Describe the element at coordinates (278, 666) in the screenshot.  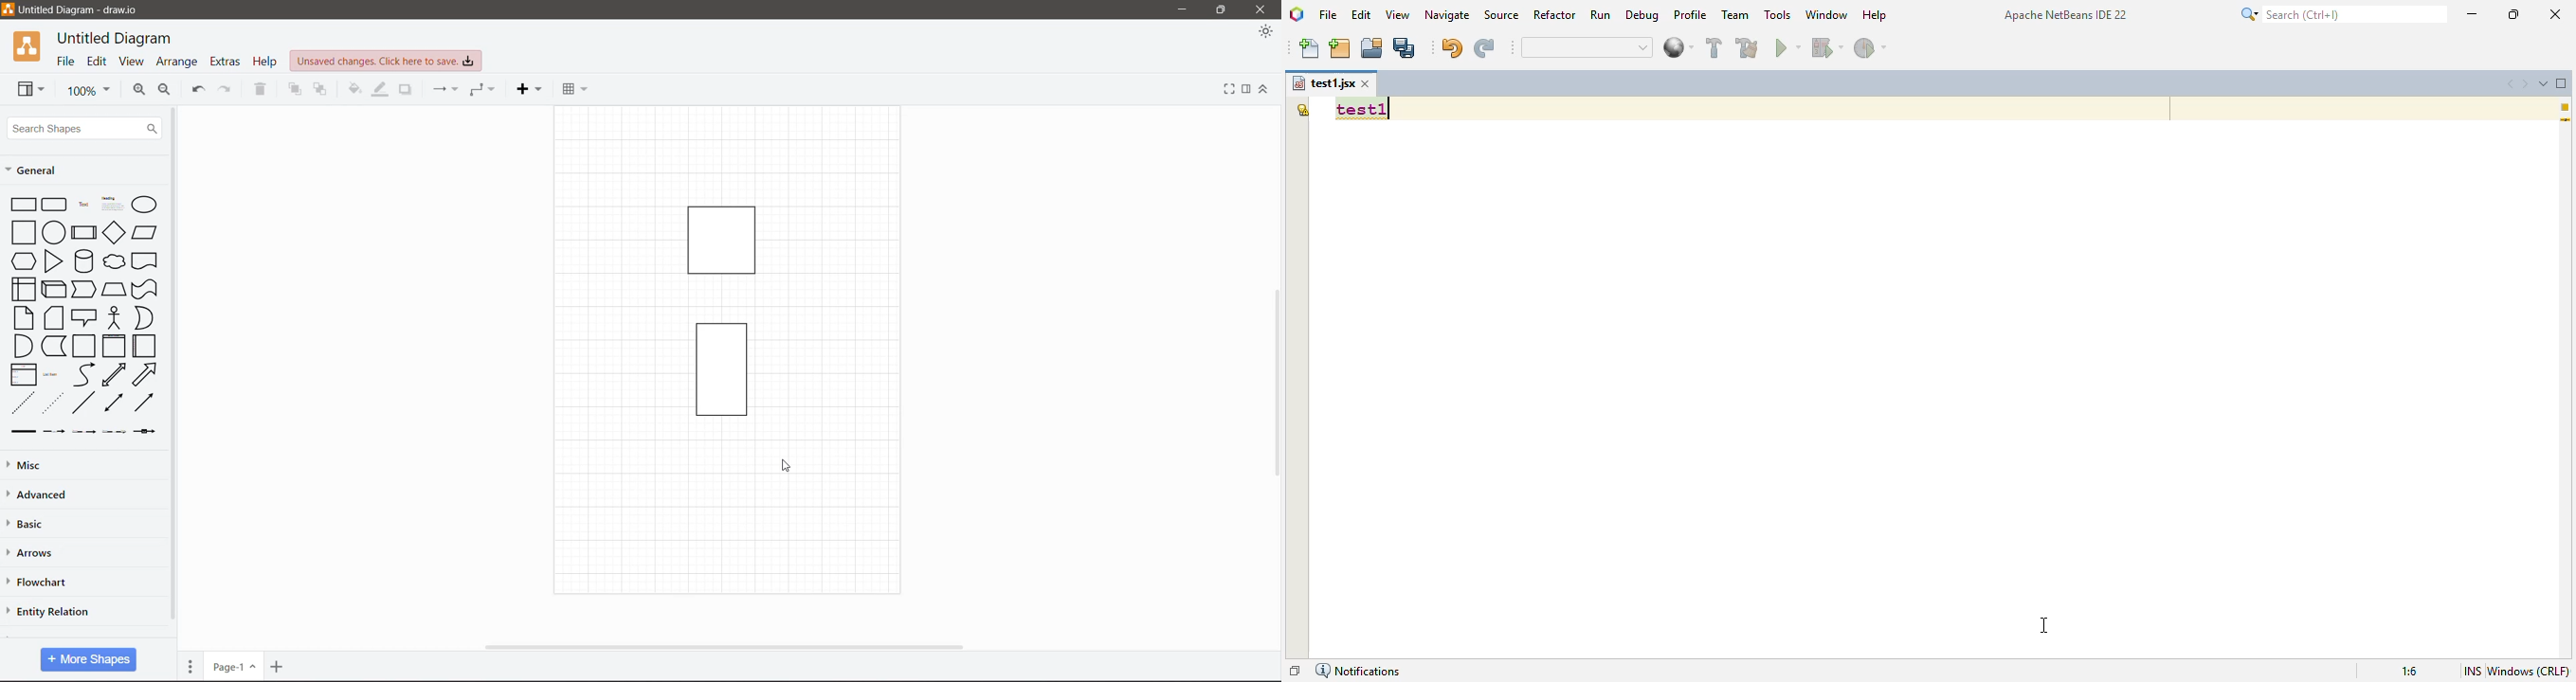
I see `Insert Page` at that location.